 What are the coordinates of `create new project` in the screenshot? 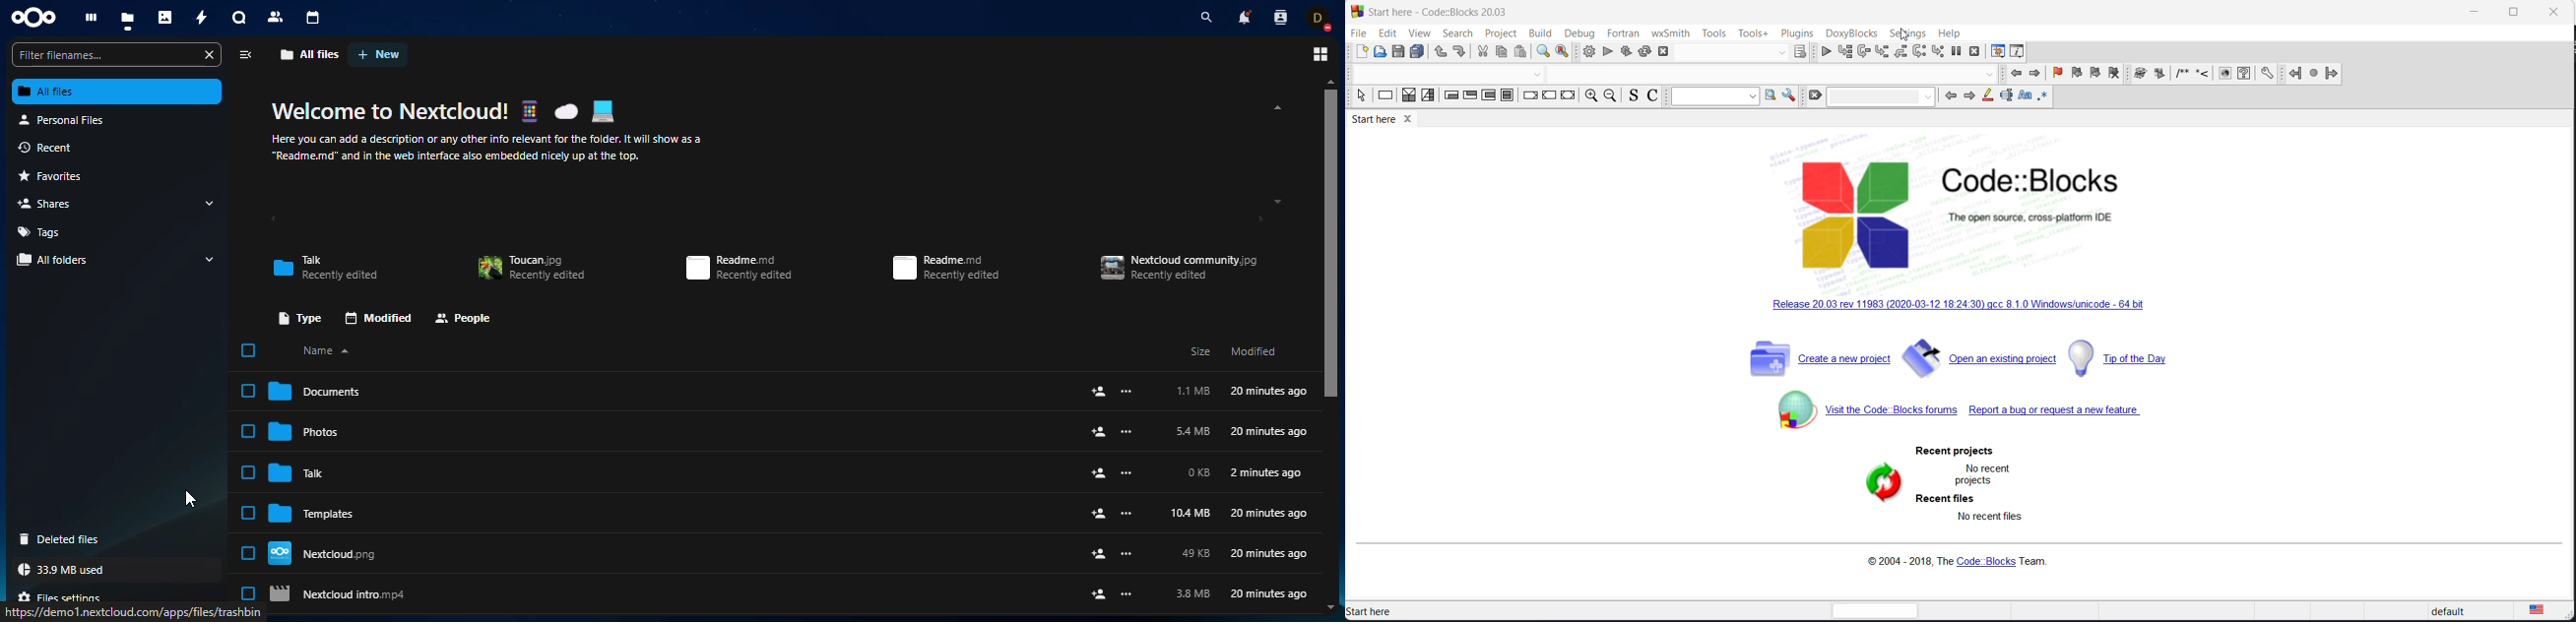 It's located at (1814, 361).